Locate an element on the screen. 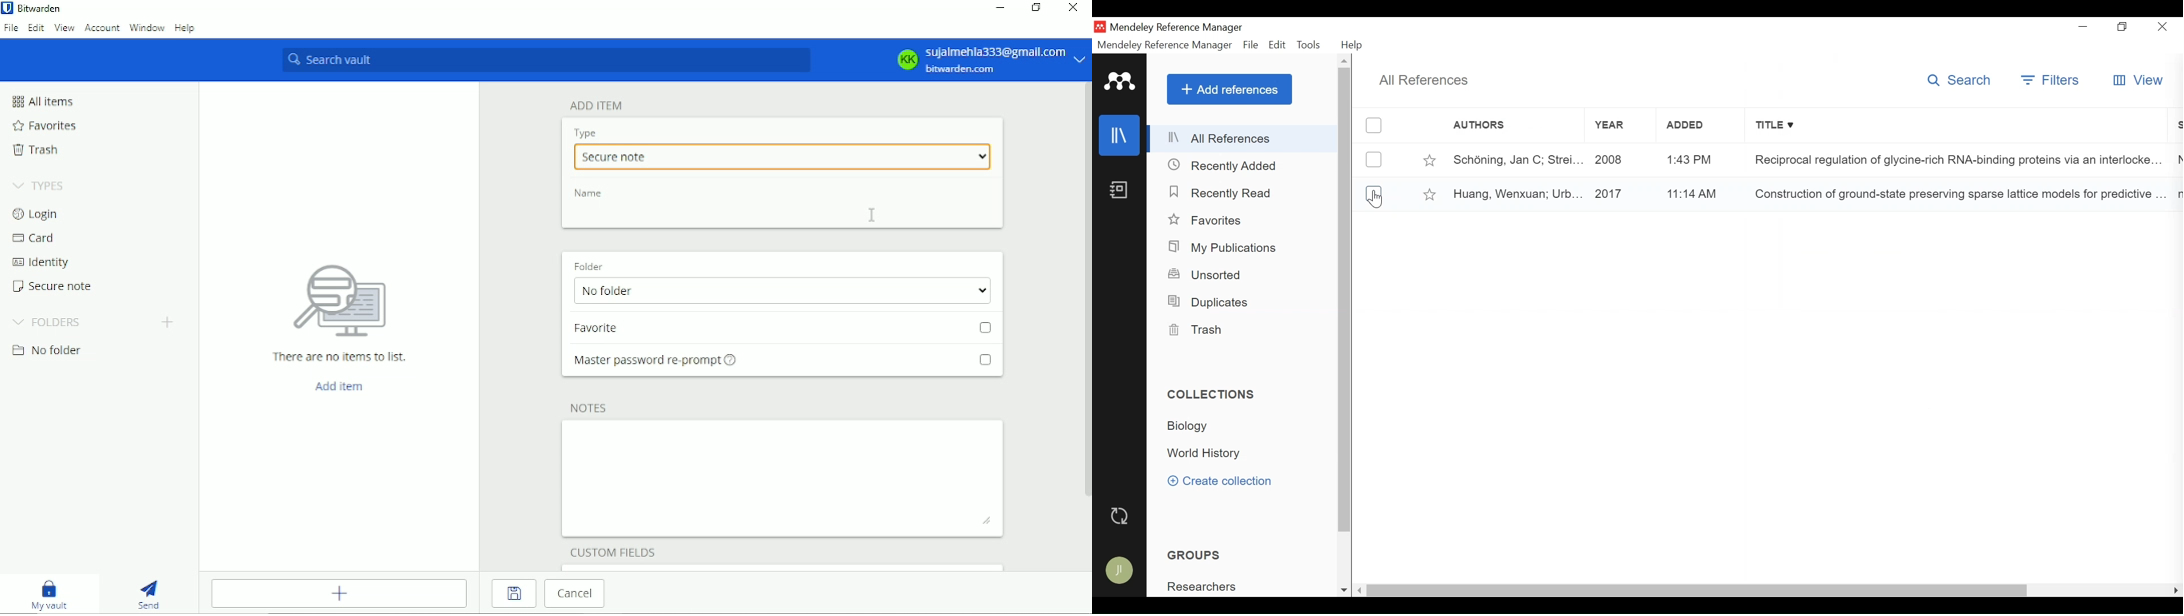  Duplicates is located at coordinates (1211, 302).